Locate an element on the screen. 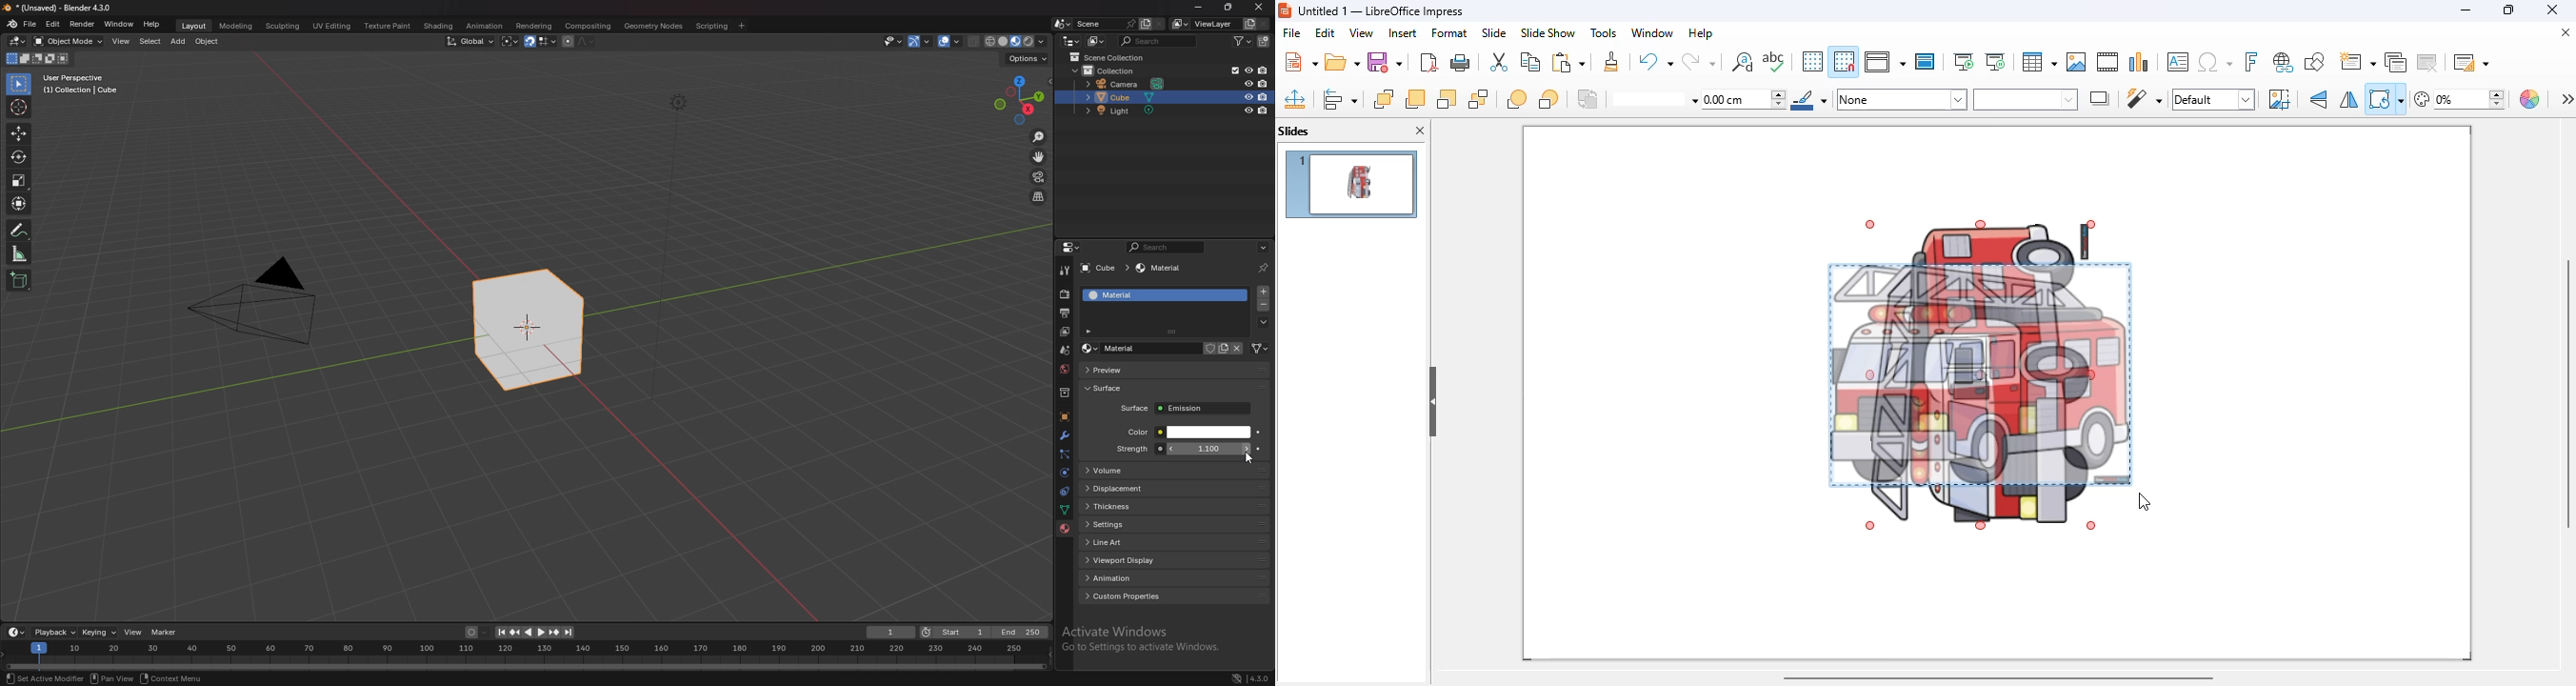 The height and width of the screenshot is (700, 2576). snapping is located at coordinates (540, 42).